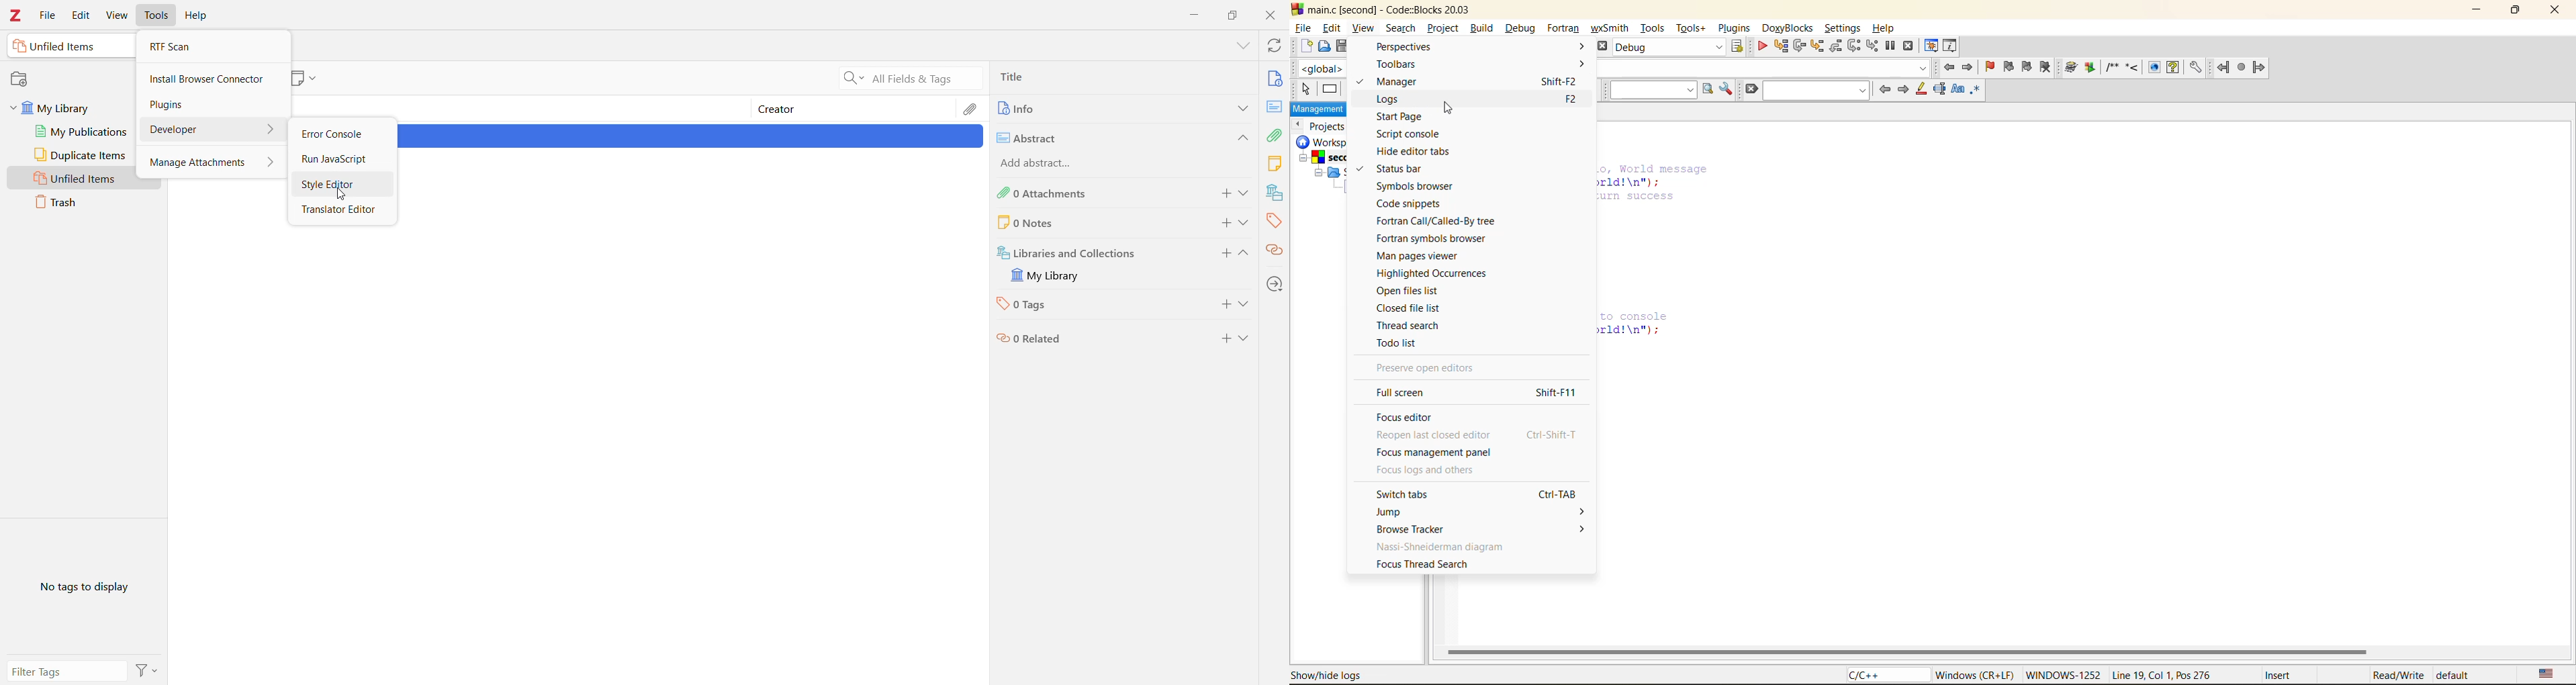 This screenshot has height=700, width=2576. What do you see at coordinates (1325, 69) in the screenshot?
I see `code completion  compiler` at bounding box center [1325, 69].